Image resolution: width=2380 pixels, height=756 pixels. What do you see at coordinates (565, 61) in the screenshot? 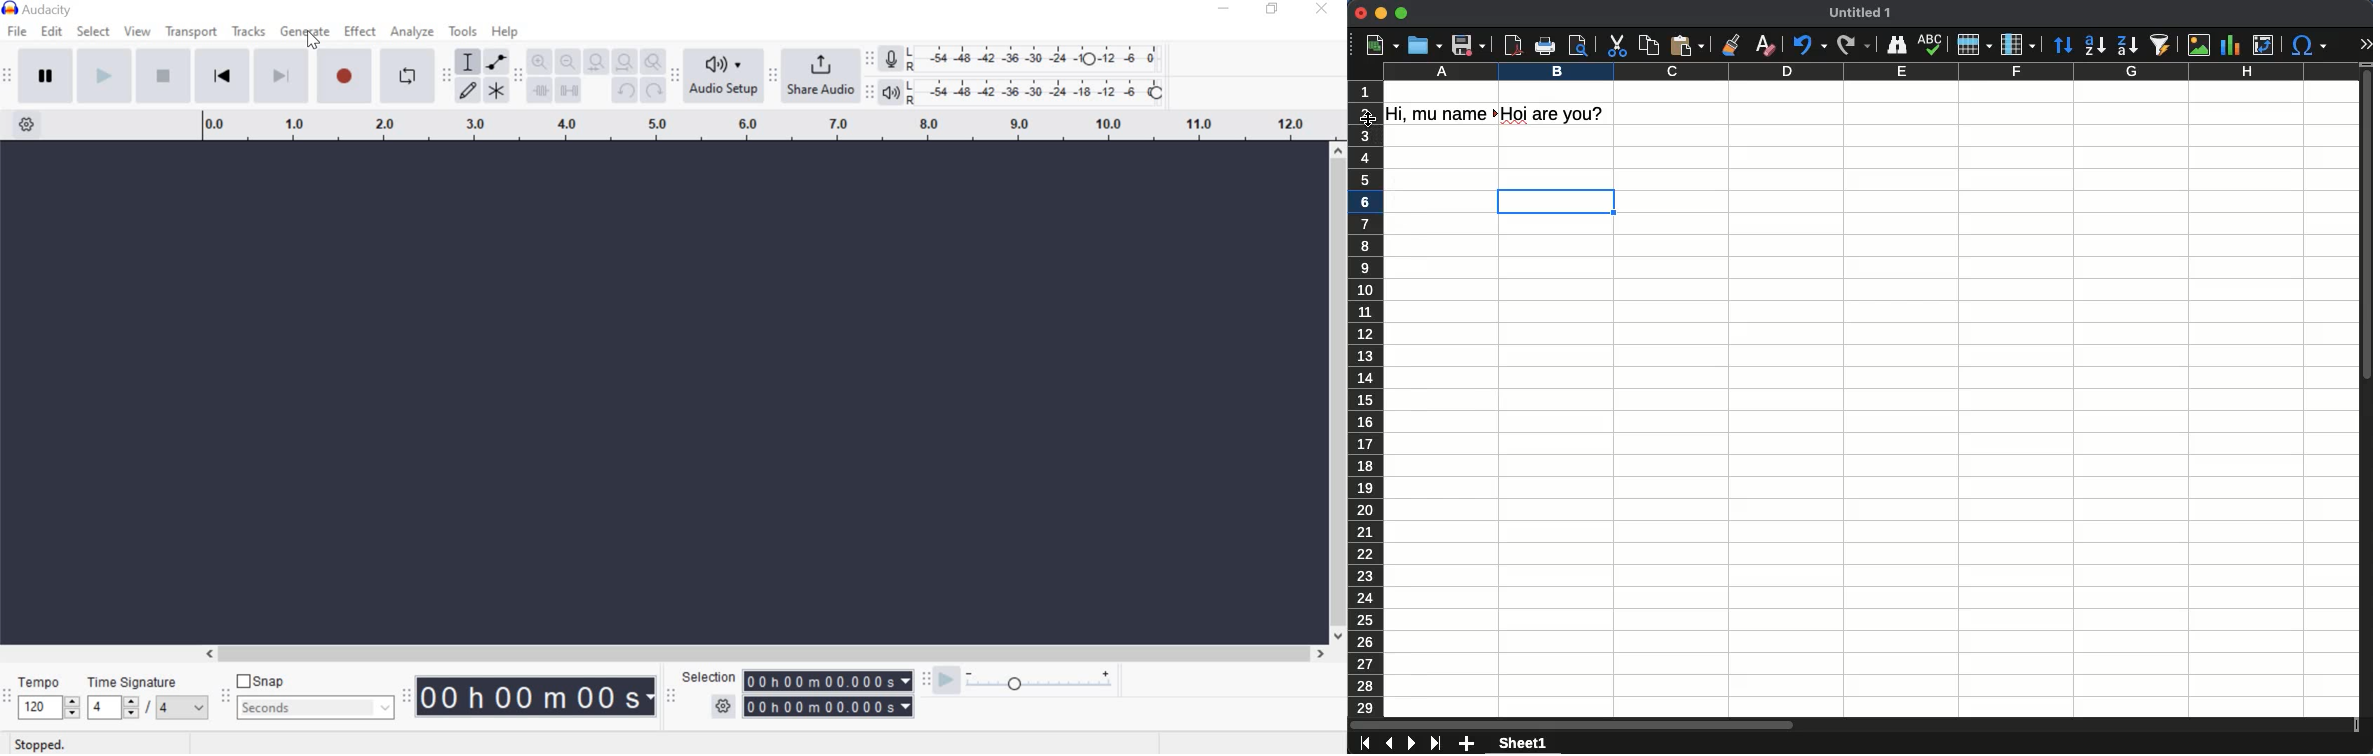
I see `Zoom Out` at bounding box center [565, 61].